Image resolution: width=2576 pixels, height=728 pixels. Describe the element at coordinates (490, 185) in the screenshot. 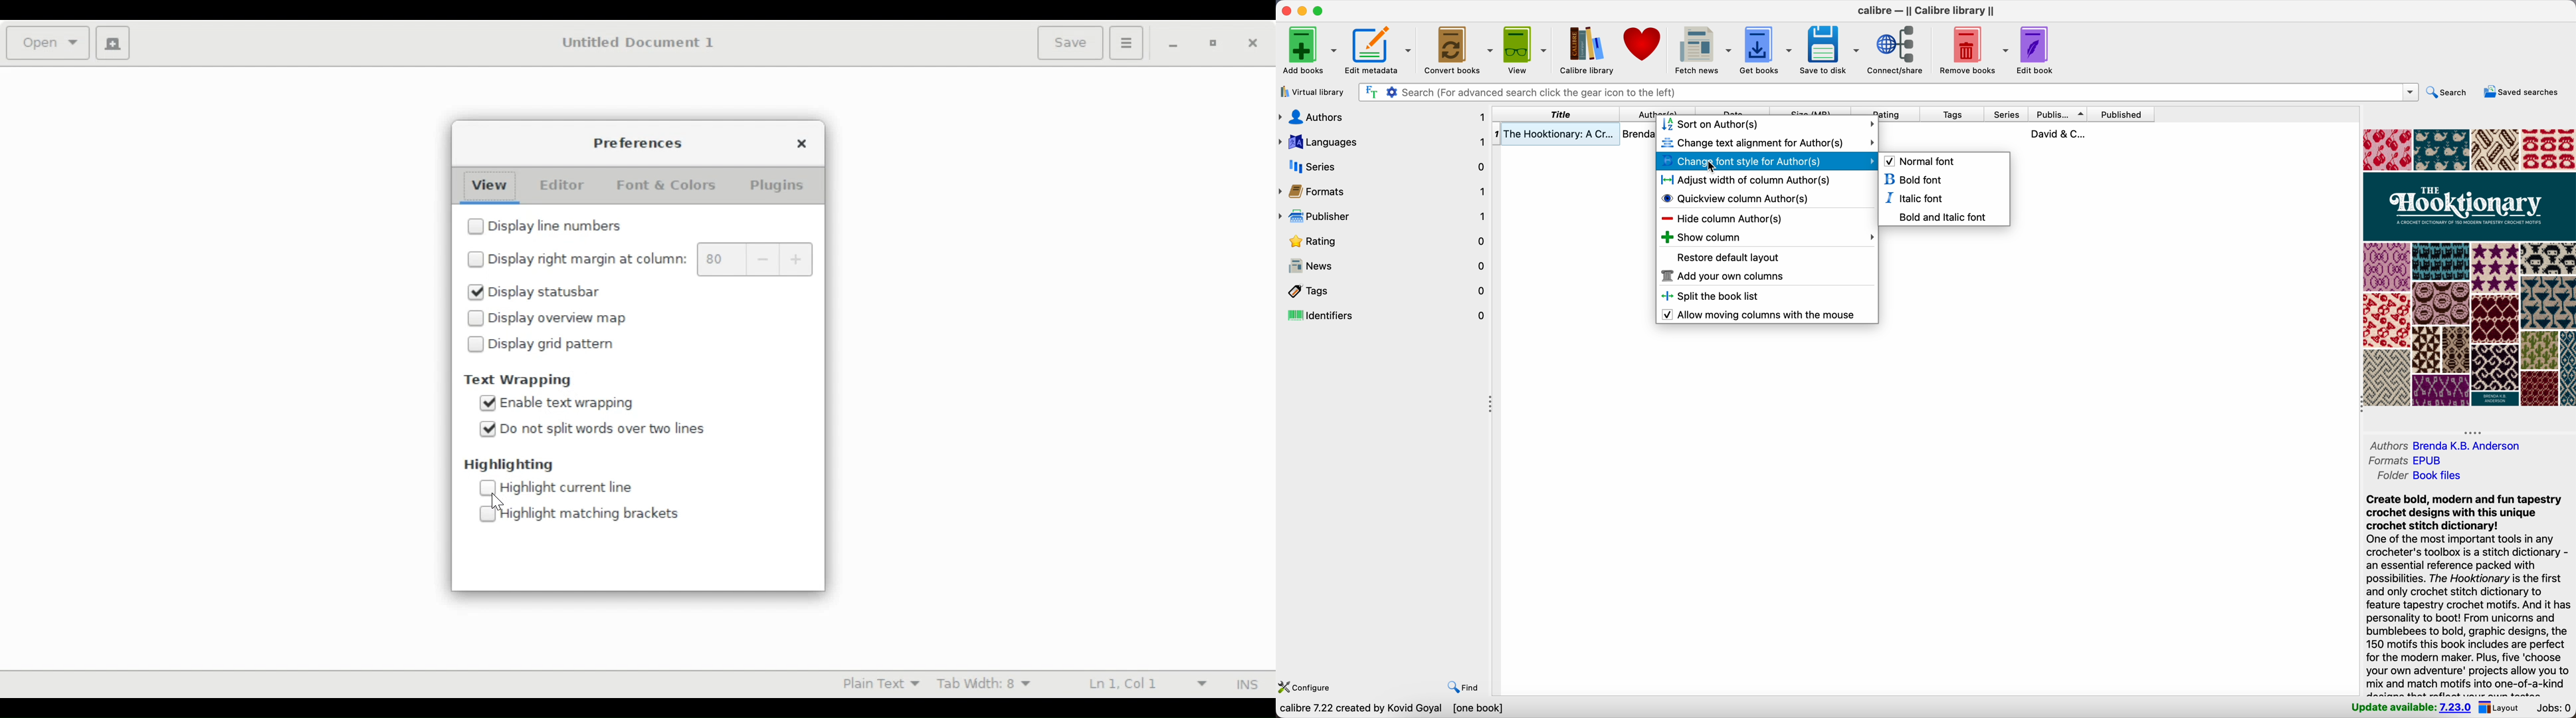

I see `View` at that location.